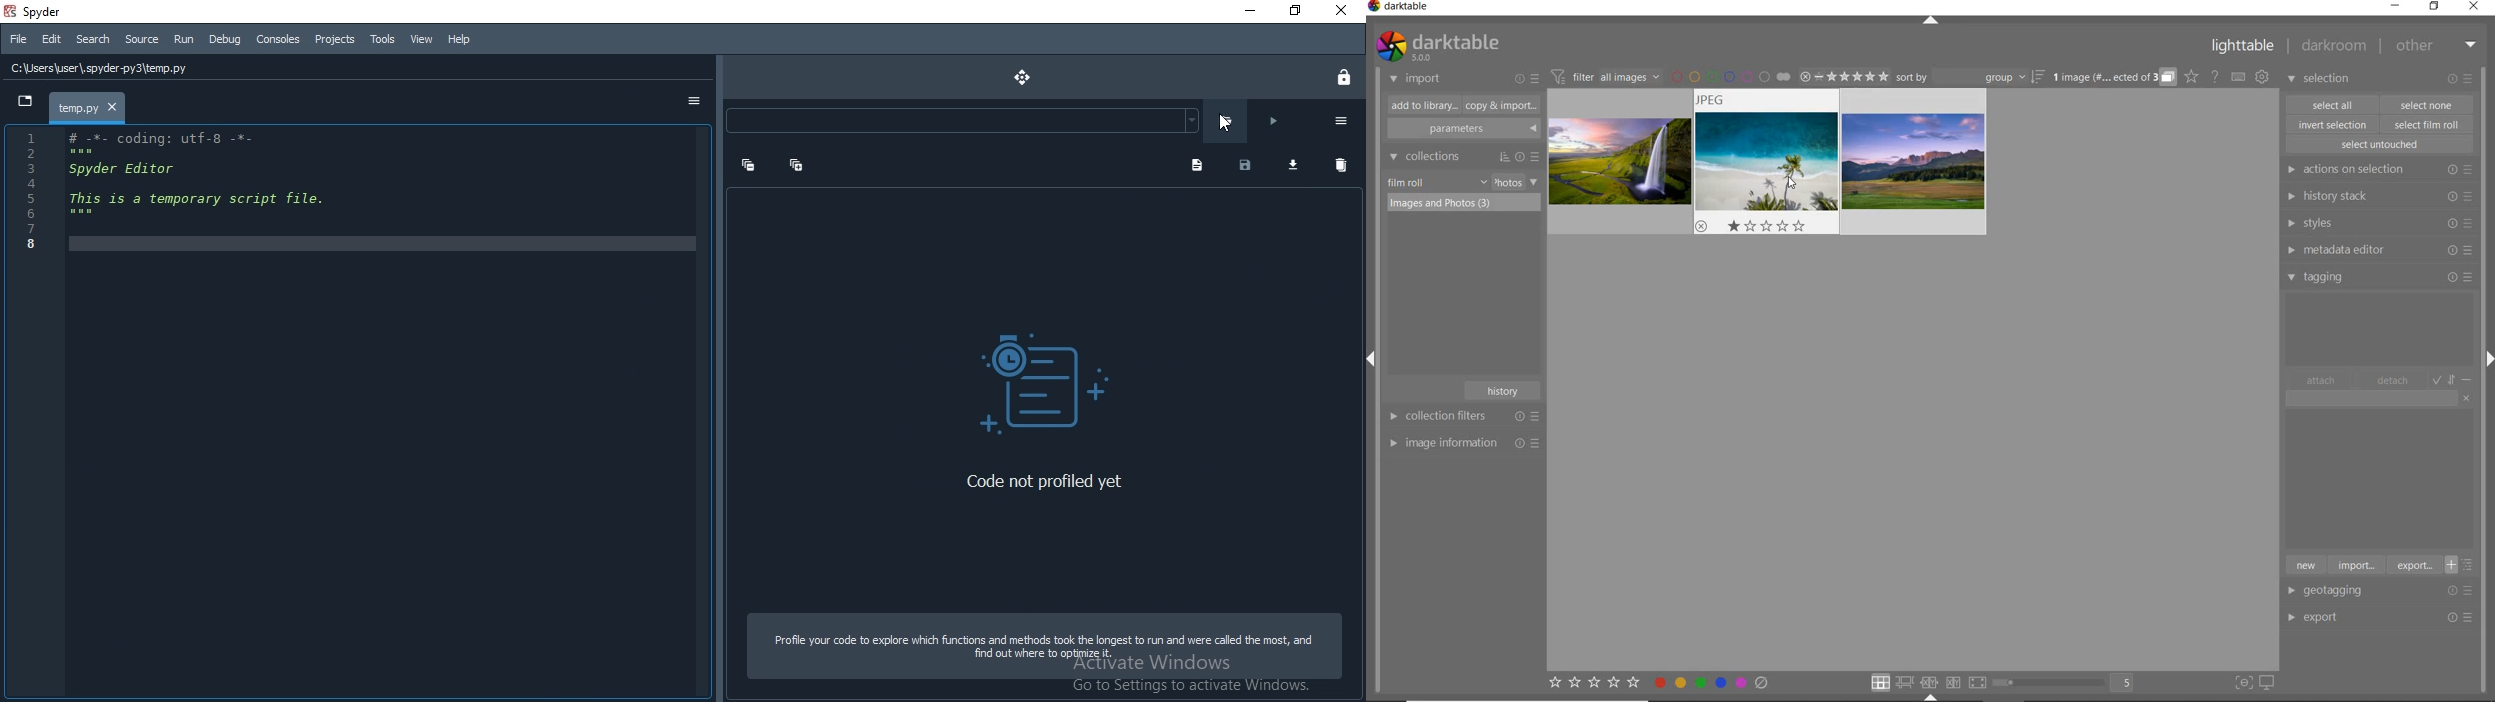 This screenshot has width=2520, height=728. I want to click on styles, so click(2379, 224).